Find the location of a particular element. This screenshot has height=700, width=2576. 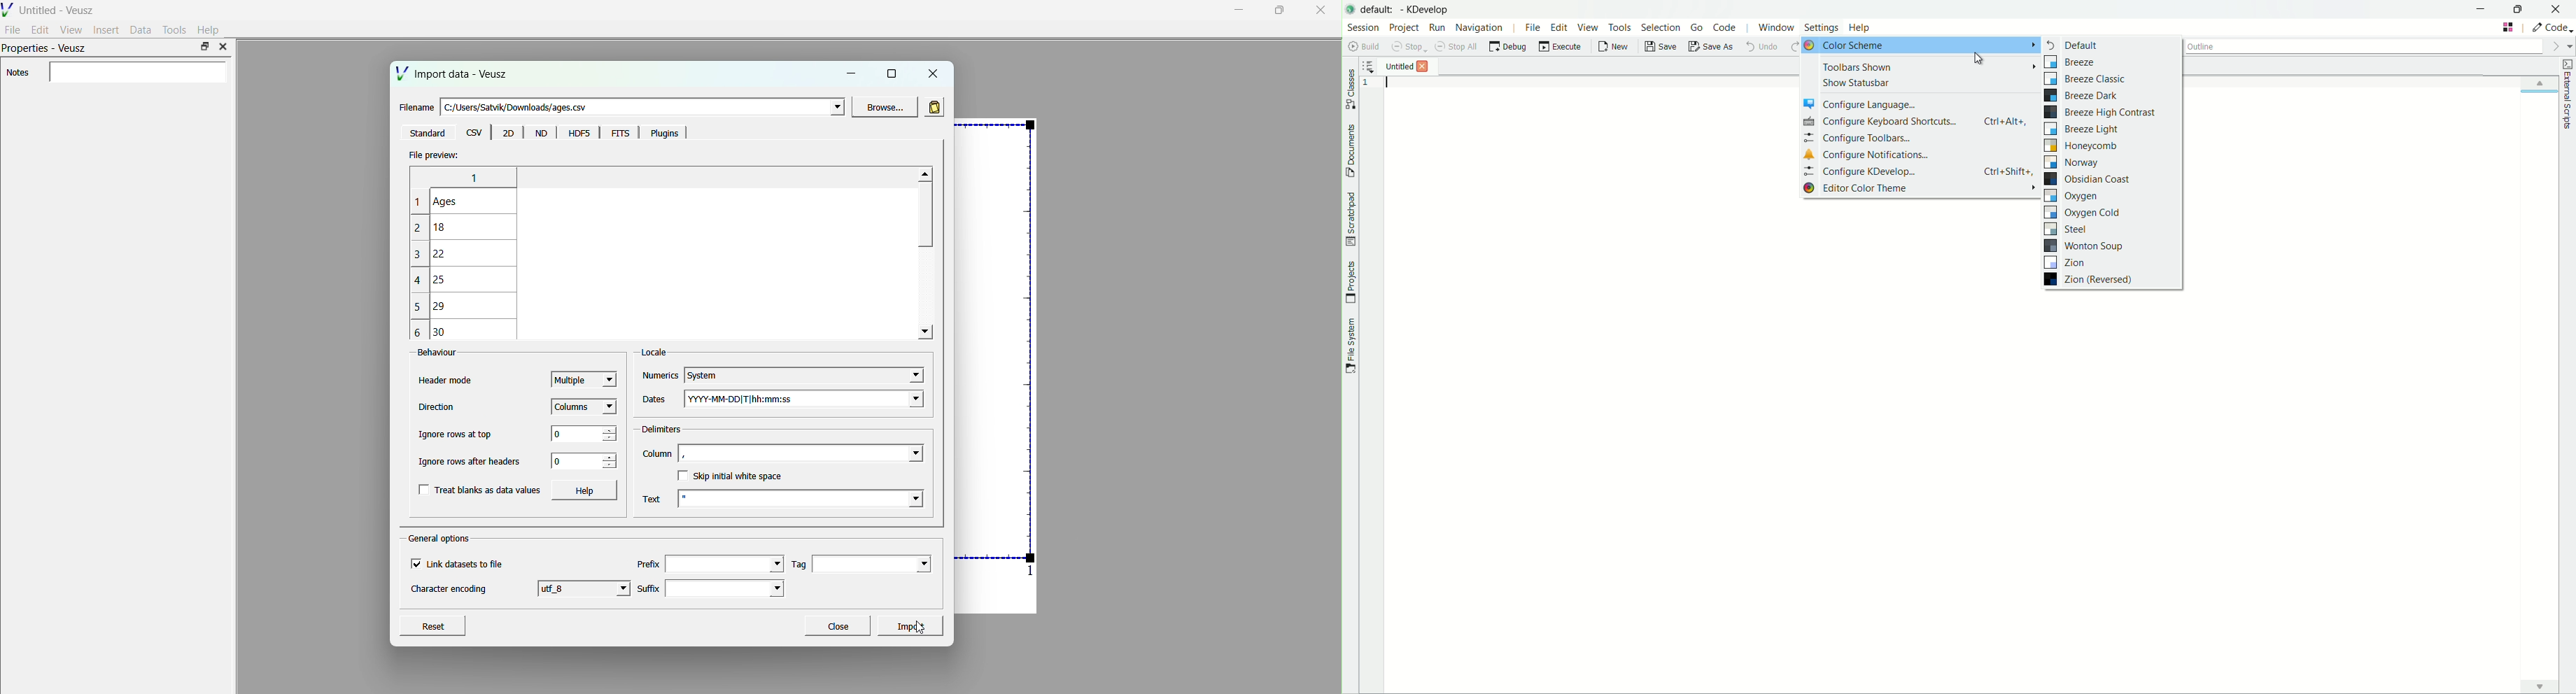

debug is located at coordinates (1507, 47).